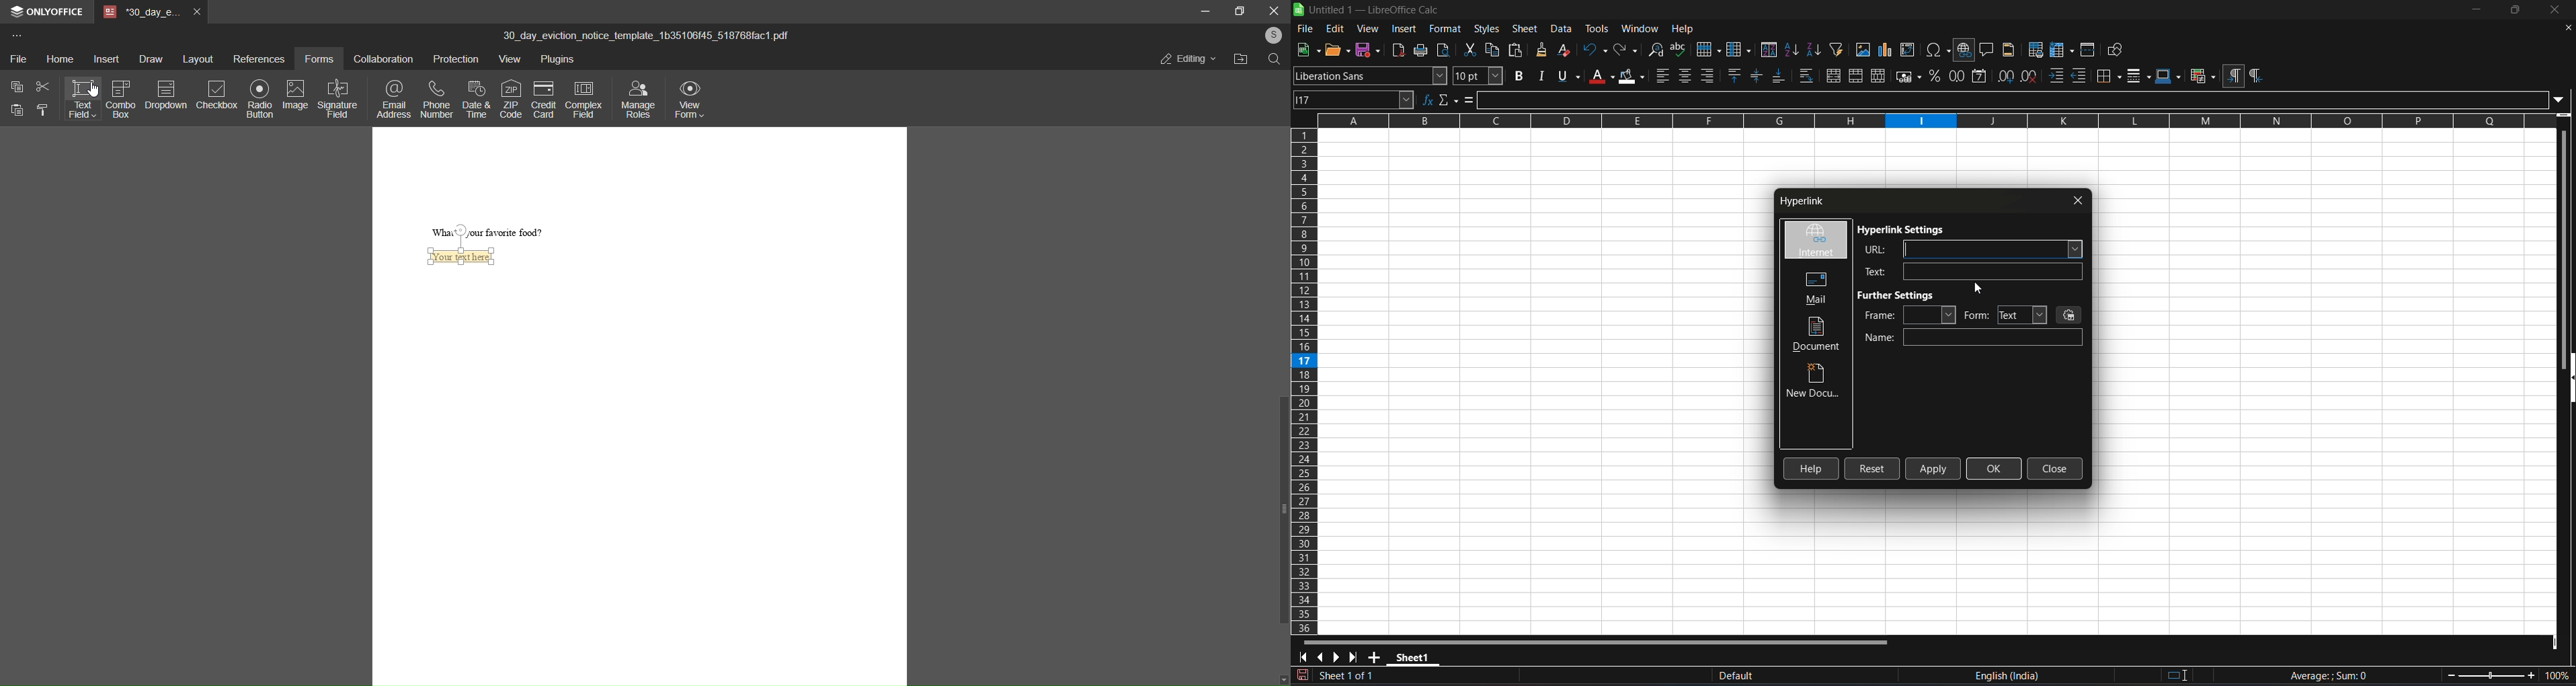 The image size is (2576, 700). Describe the element at coordinates (2057, 77) in the screenshot. I see `increase indent` at that location.